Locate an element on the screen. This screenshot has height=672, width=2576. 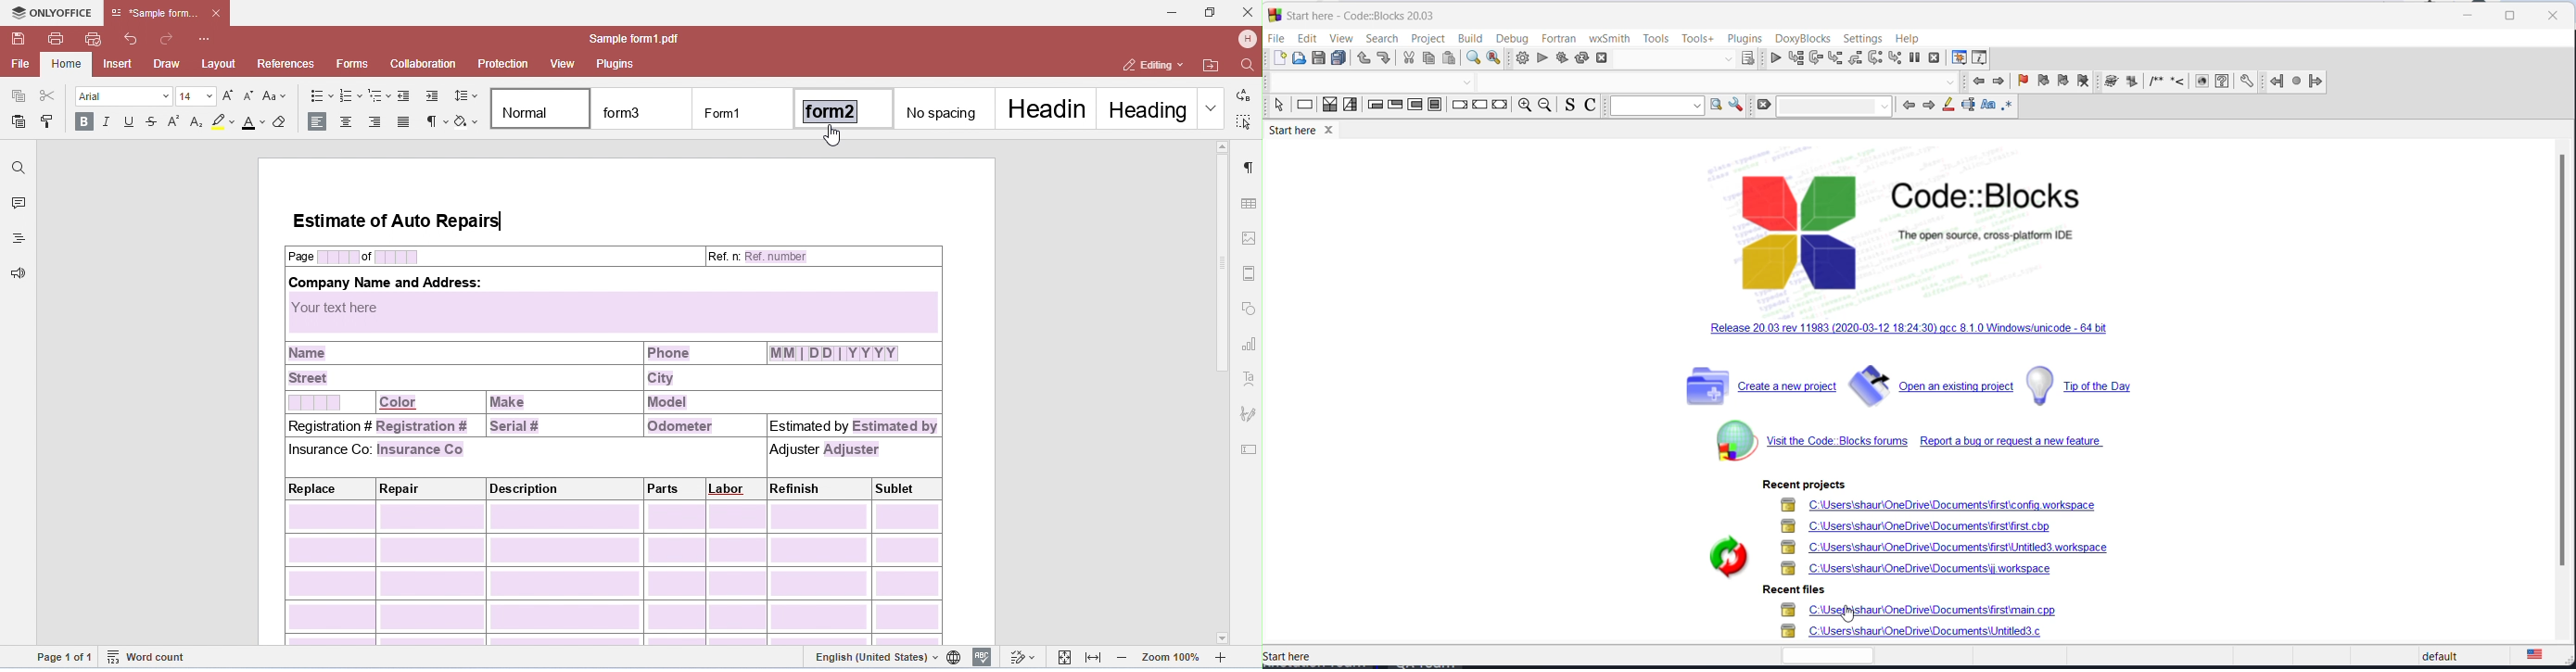
zoom out is located at coordinates (1543, 106).